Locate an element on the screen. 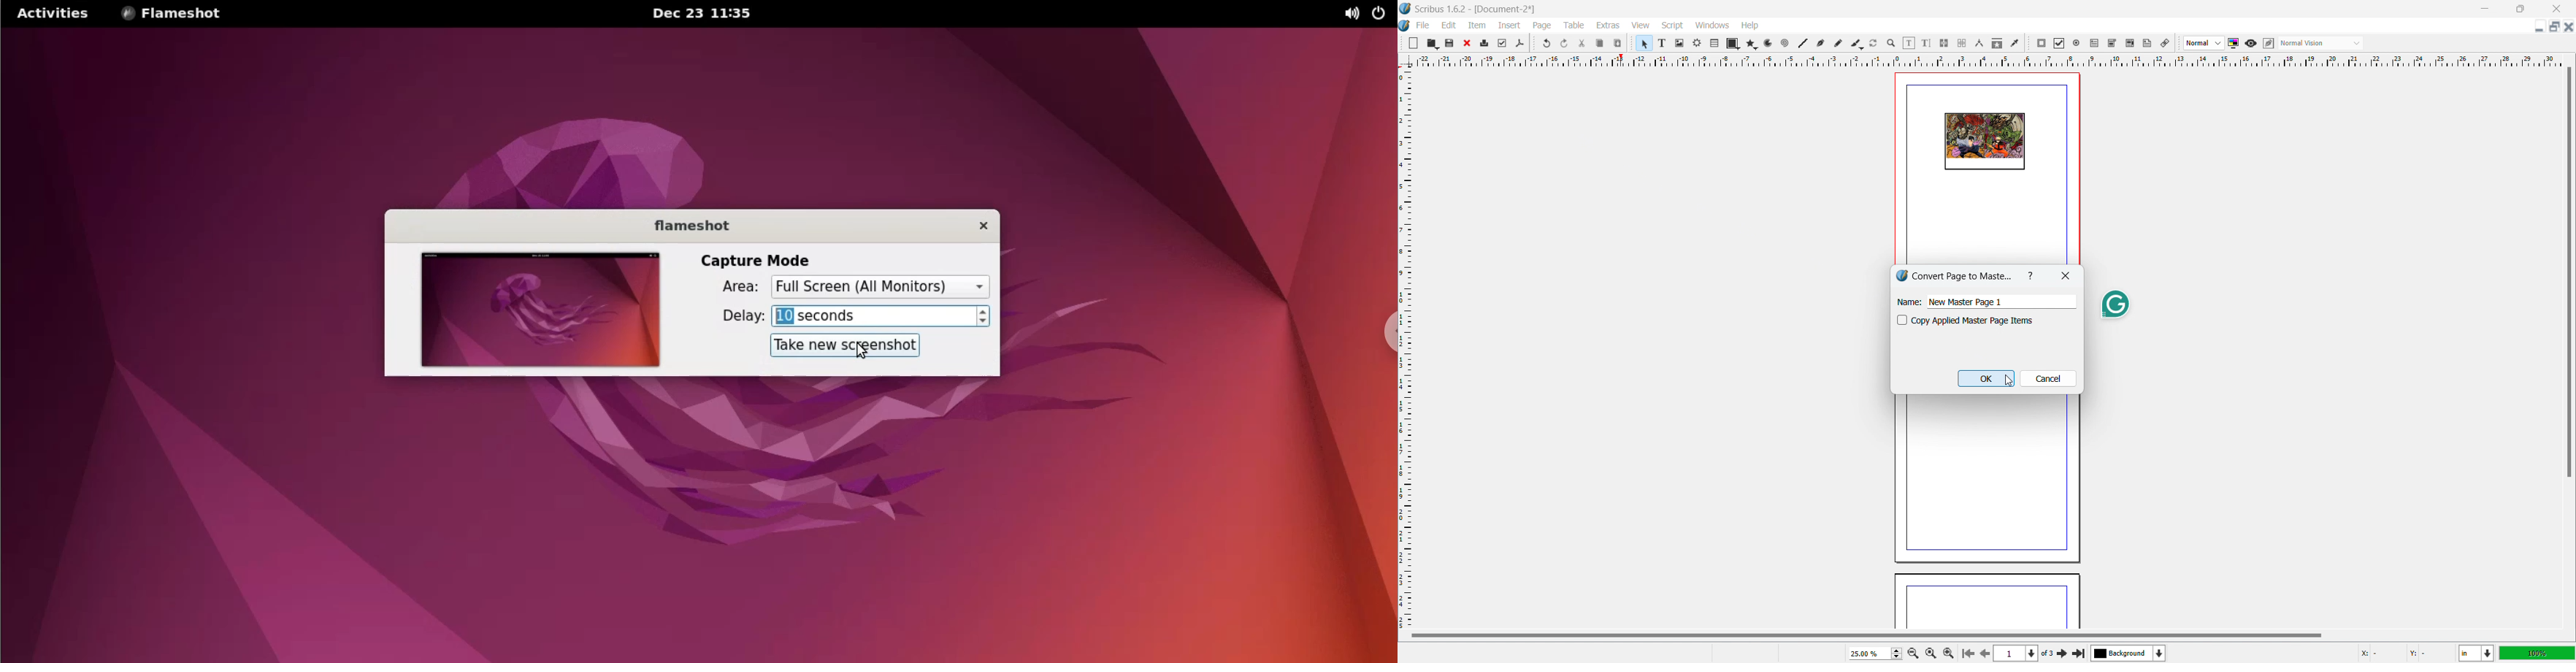 The image size is (2576, 672). pdf checkbox is located at coordinates (2059, 43).